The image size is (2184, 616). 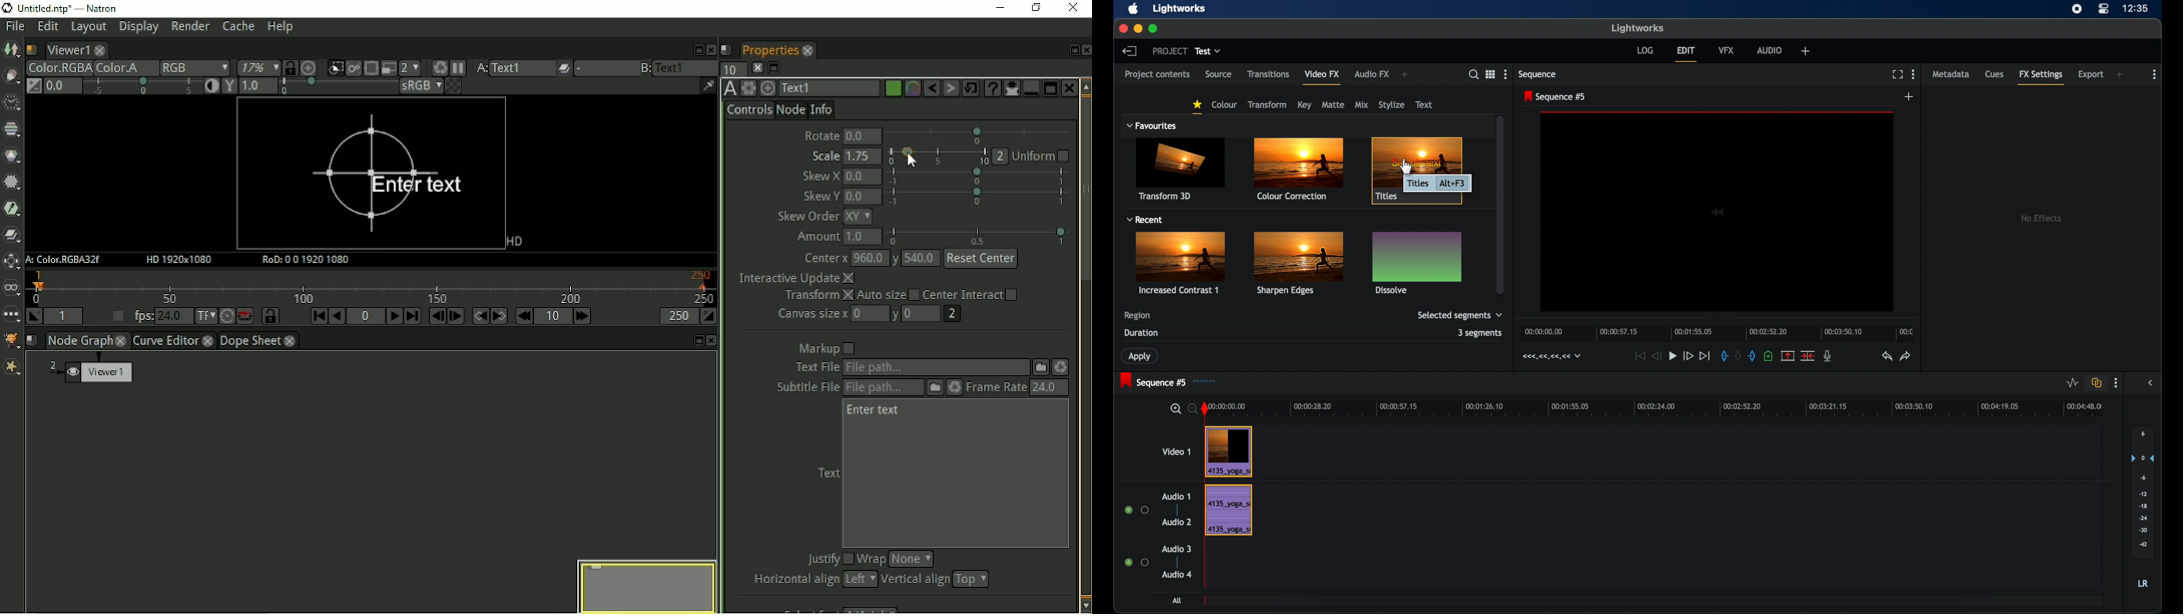 What do you see at coordinates (1197, 107) in the screenshot?
I see `favorites` at bounding box center [1197, 107].